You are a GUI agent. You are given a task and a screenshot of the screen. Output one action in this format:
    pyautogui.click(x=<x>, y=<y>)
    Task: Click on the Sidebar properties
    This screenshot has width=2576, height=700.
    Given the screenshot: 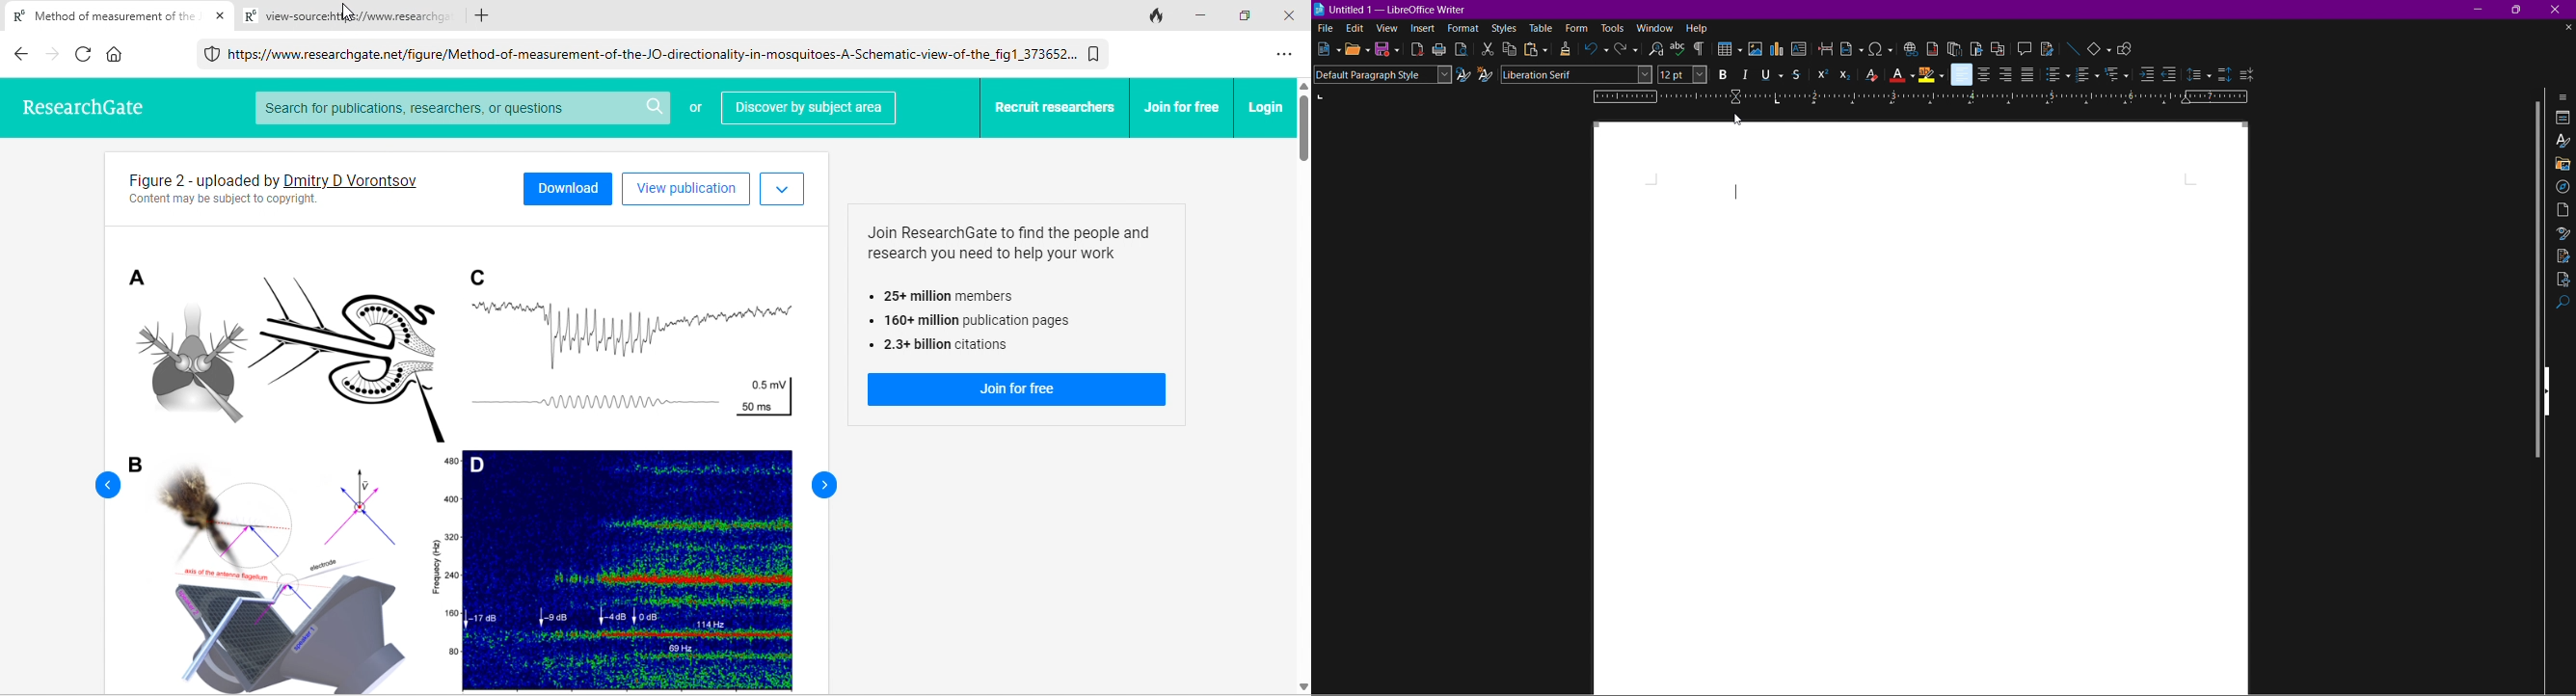 What is the action you would take?
    pyautogui.click(x=2565, y=96)
    